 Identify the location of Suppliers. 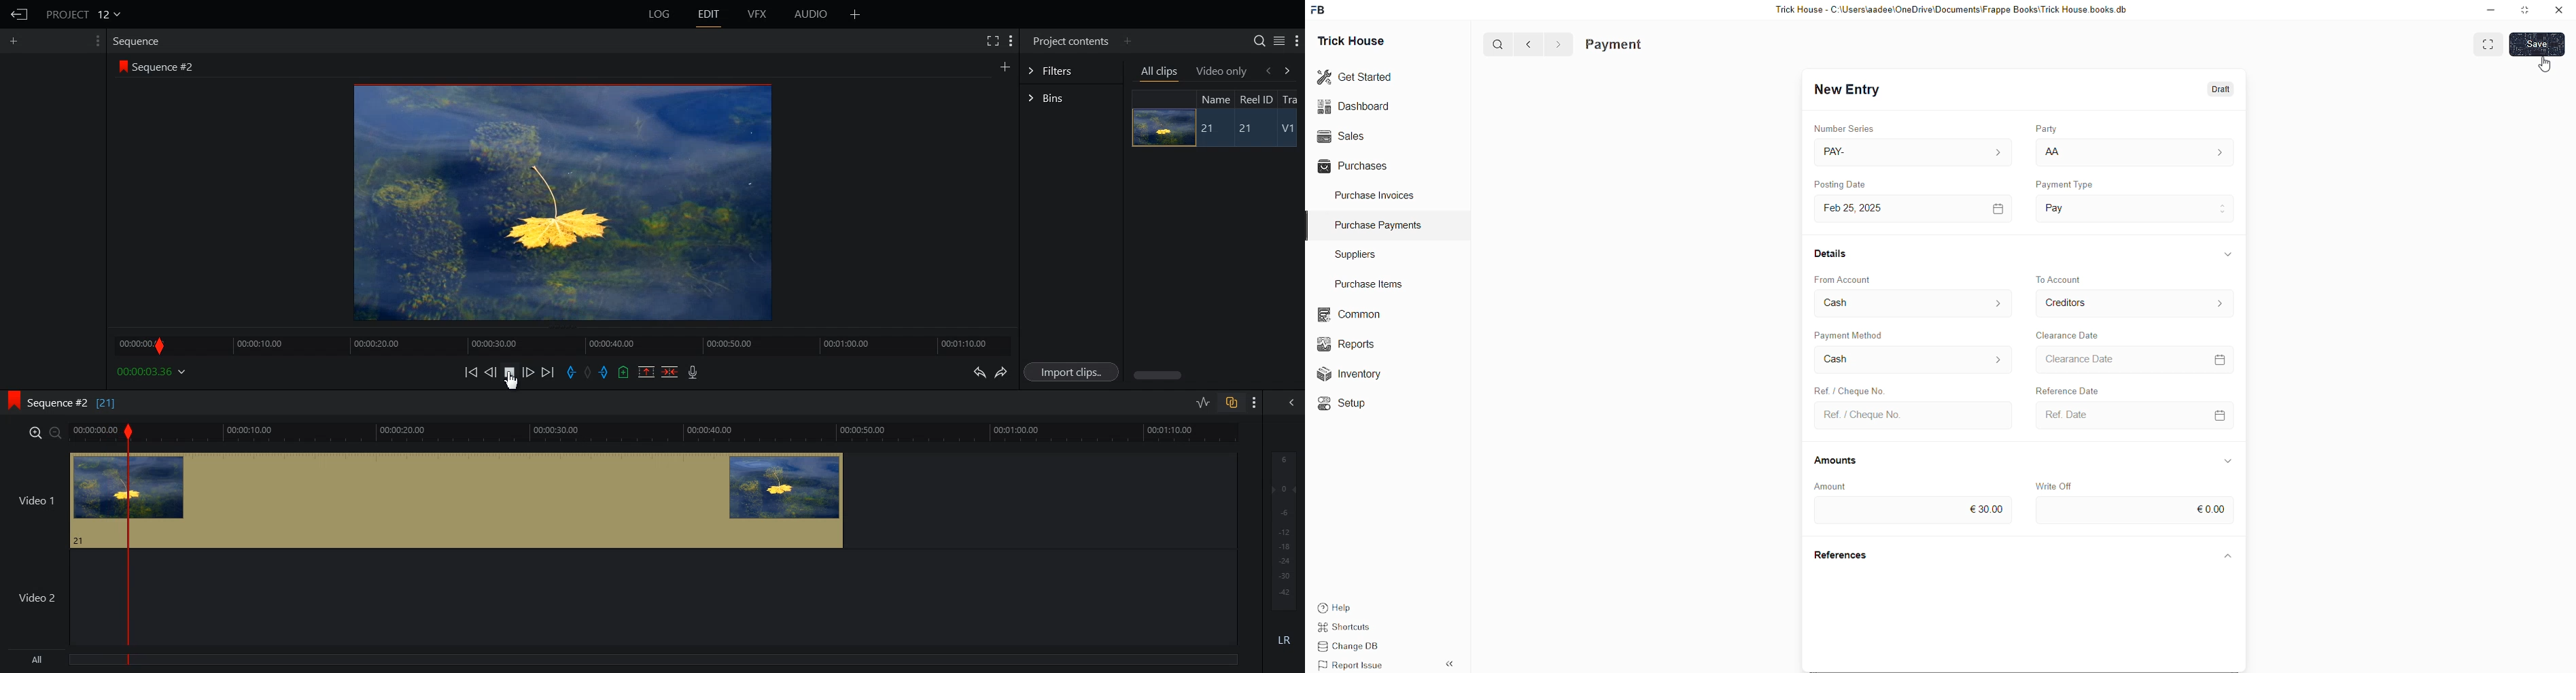
(1350, 254).